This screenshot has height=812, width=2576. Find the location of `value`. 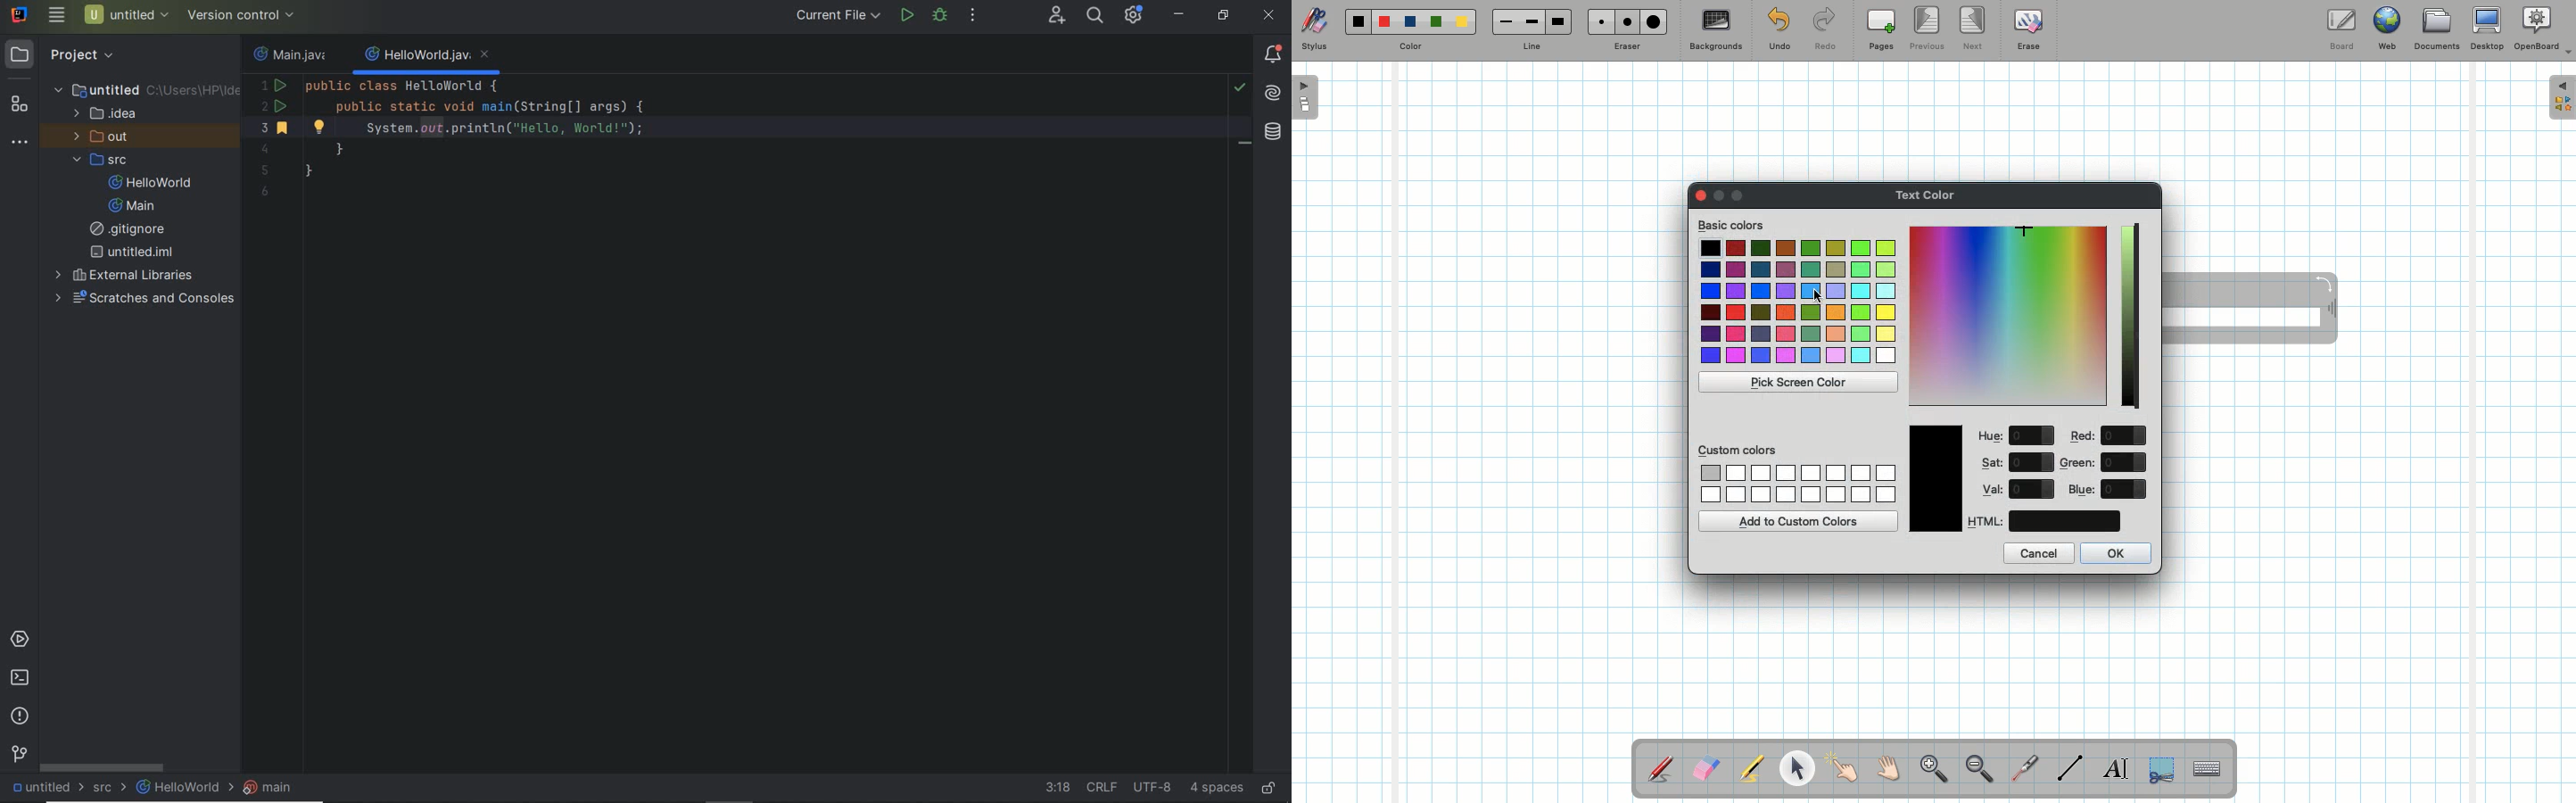

value is located at coordinates (2124, 489).